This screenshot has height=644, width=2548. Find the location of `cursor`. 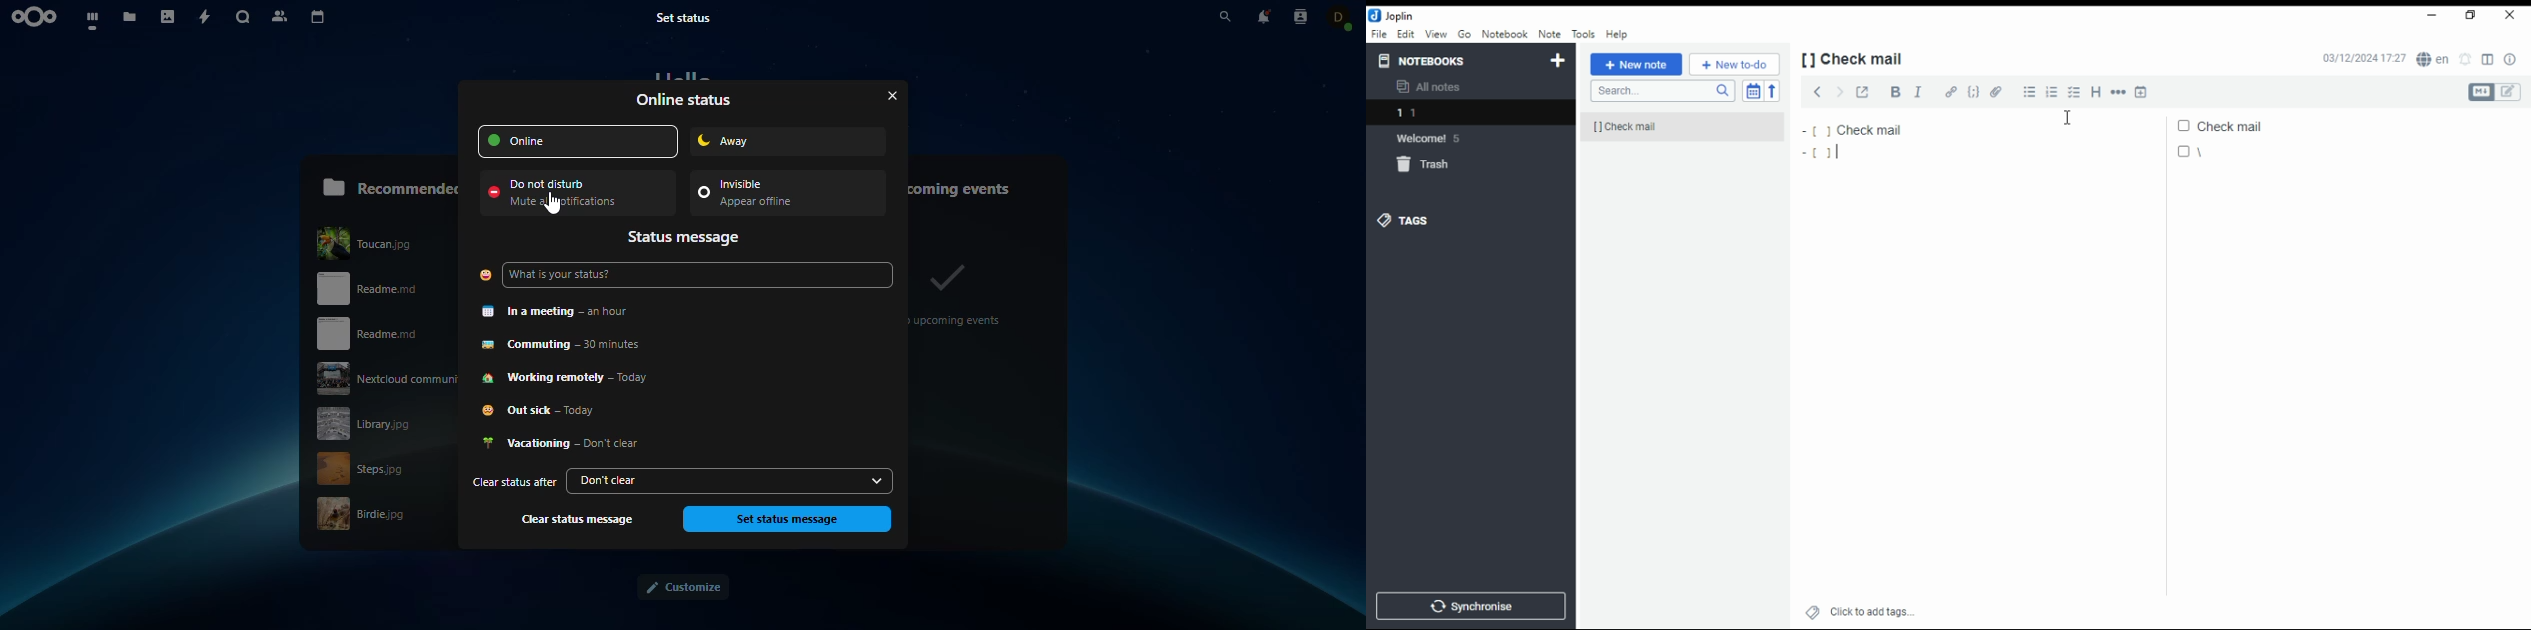

cursor is located at coordinates (550, 203).